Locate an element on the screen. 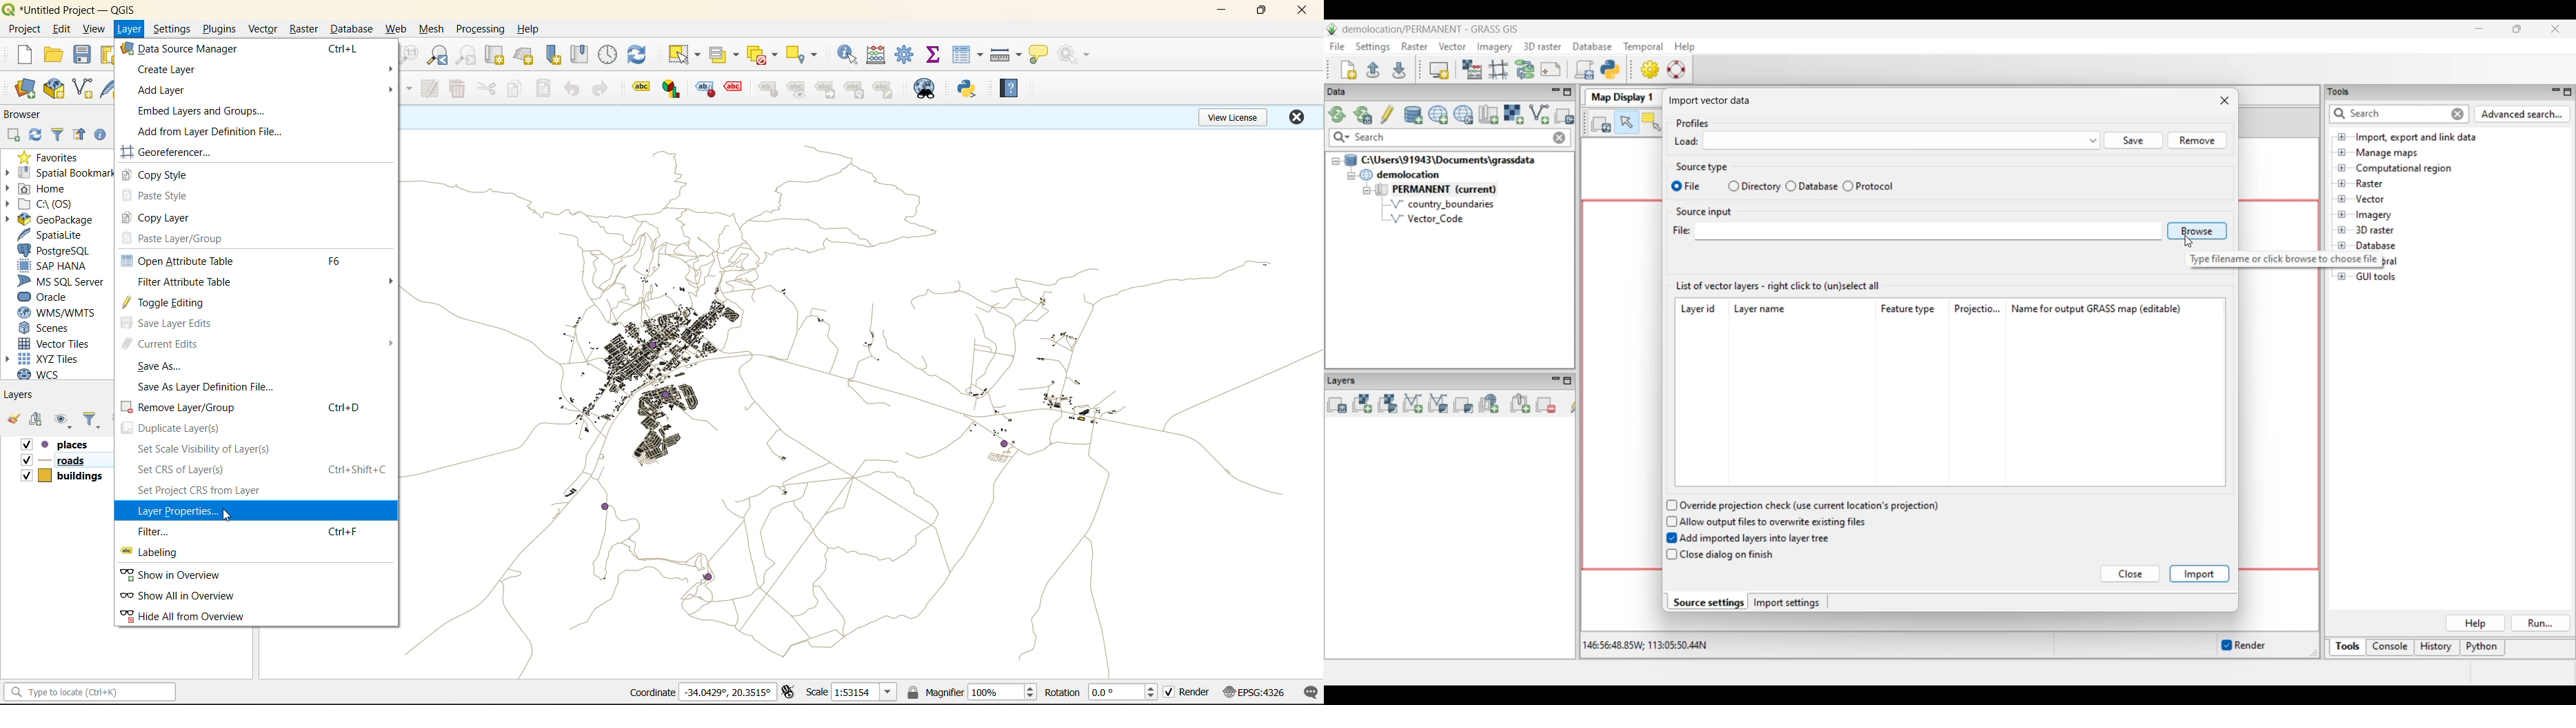 The width and height of the screenshot is (2576, 728). postgresql is located at coordinates (62, 250).